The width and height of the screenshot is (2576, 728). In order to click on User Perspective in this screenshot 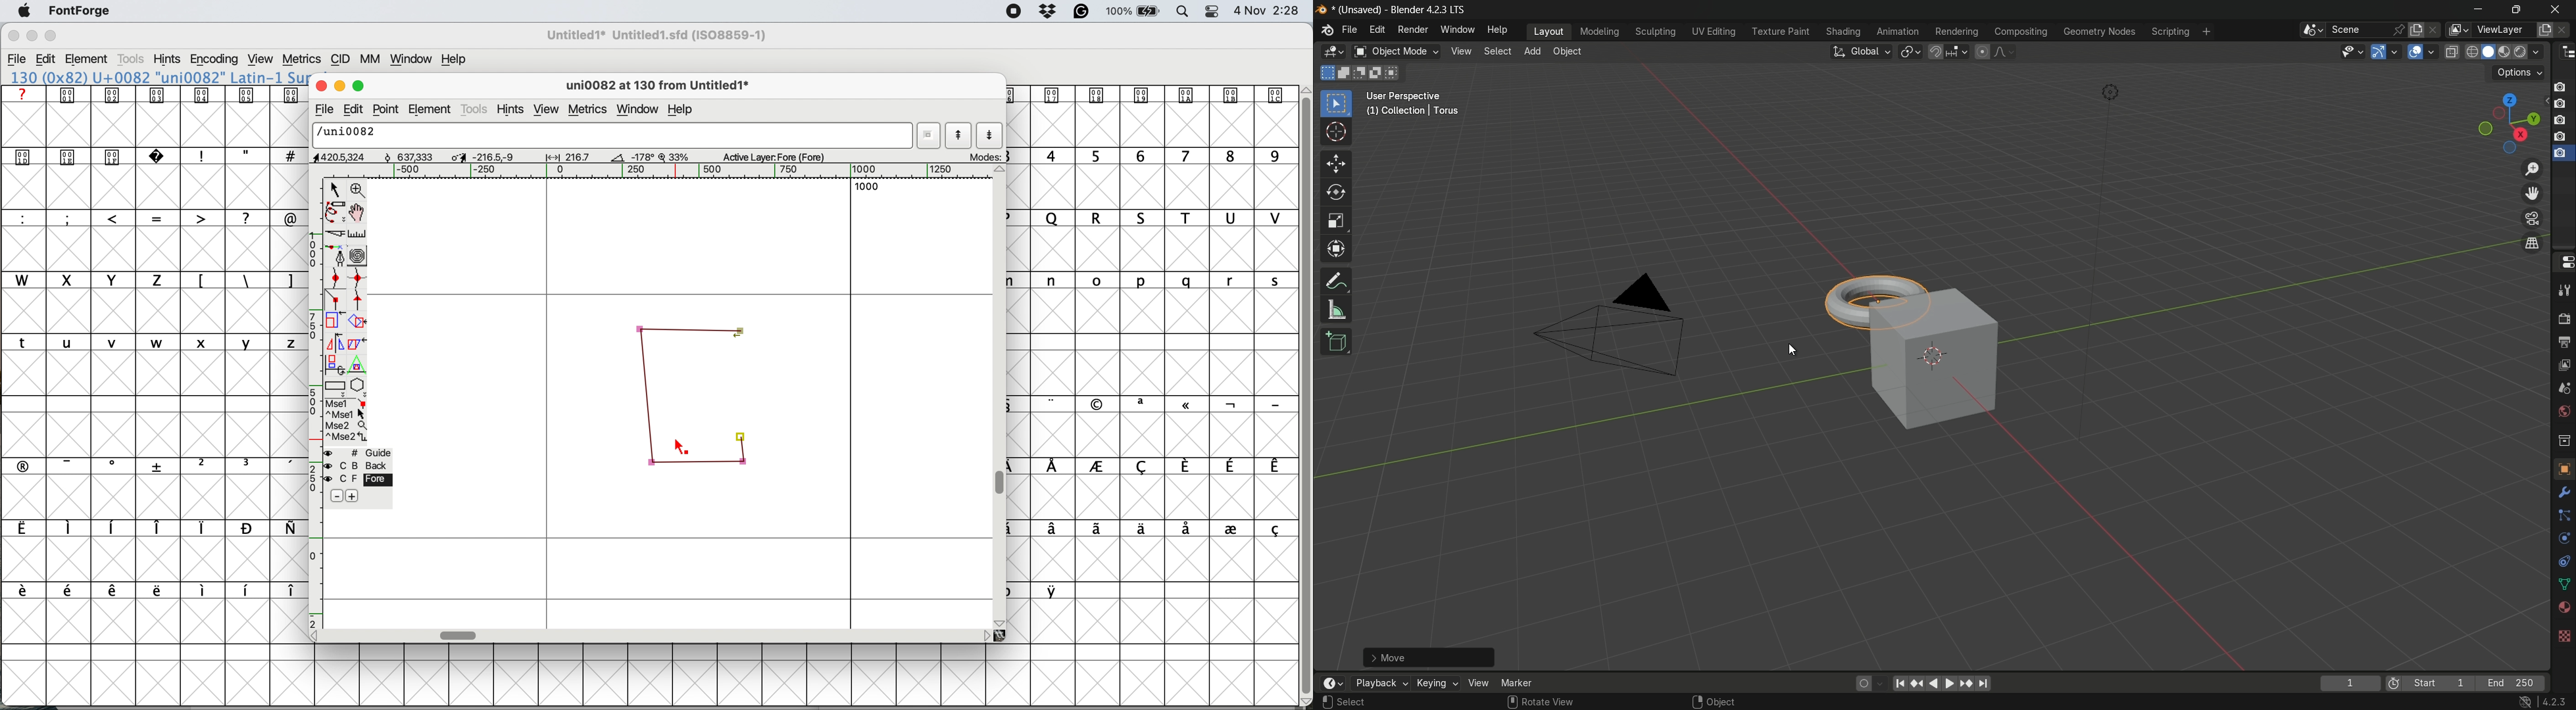, I will do `click(1406, 97)`.